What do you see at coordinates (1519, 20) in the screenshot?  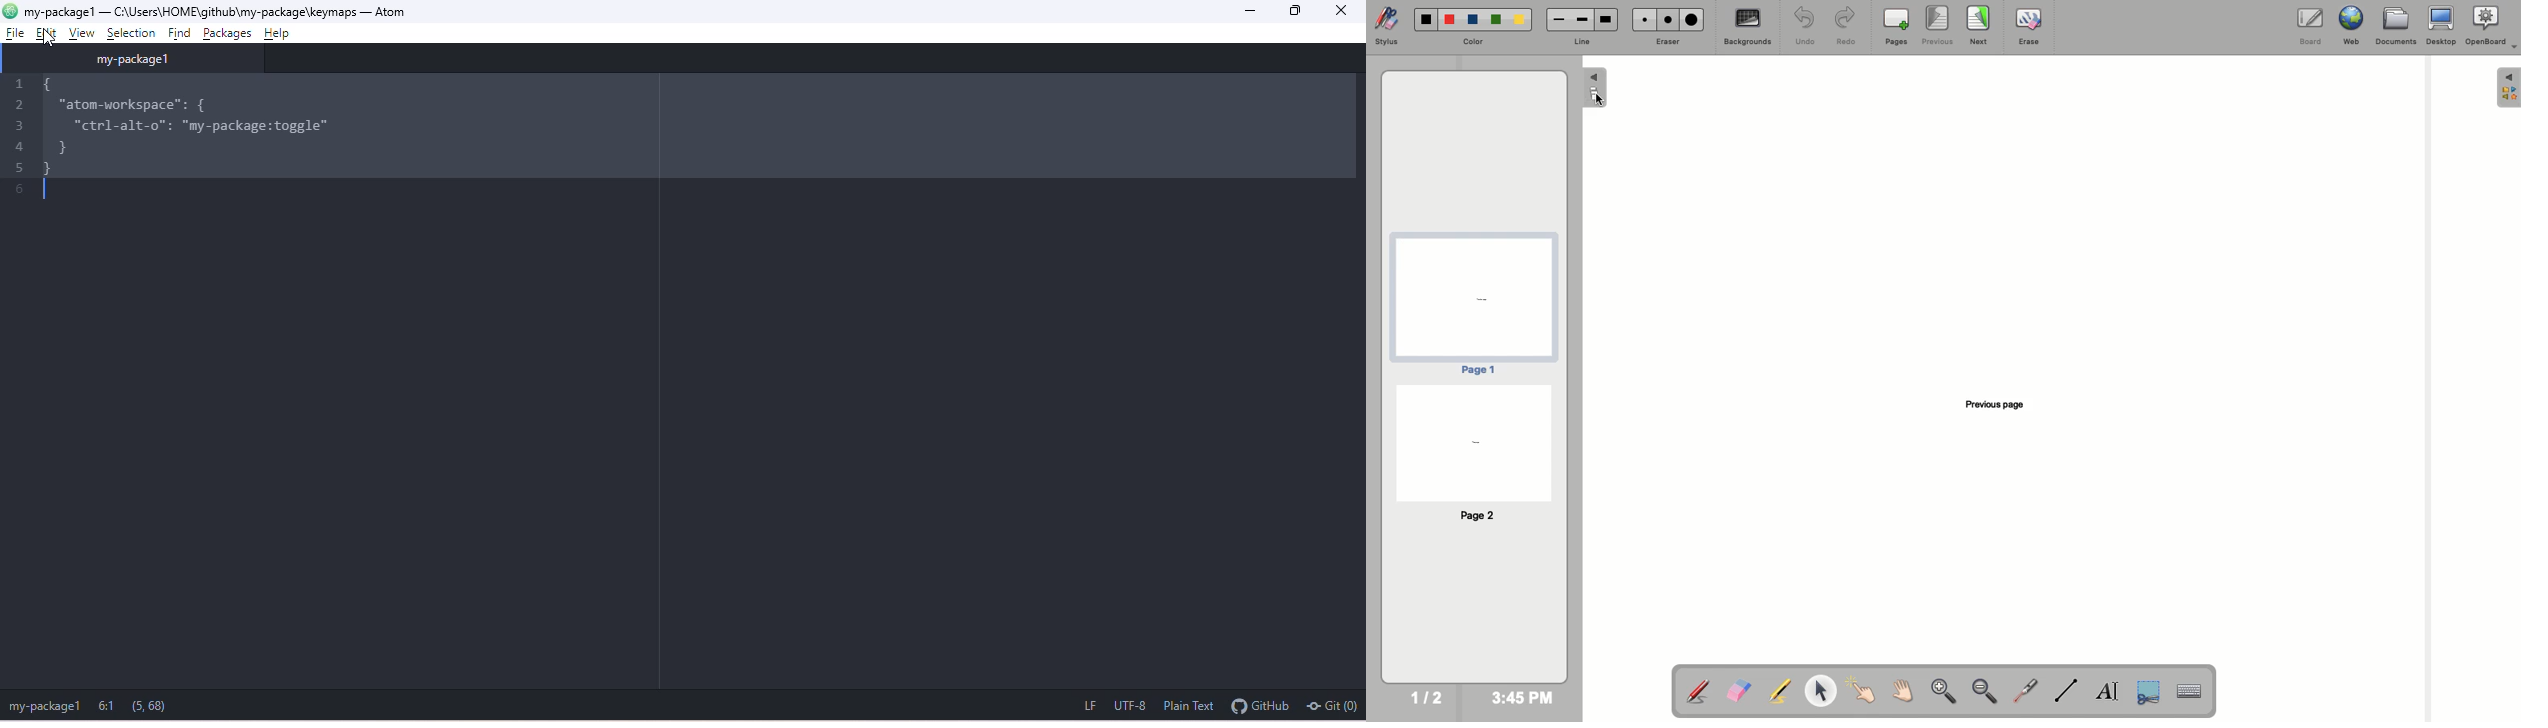 I see `Color 5` at bounding box center [1519, 20].